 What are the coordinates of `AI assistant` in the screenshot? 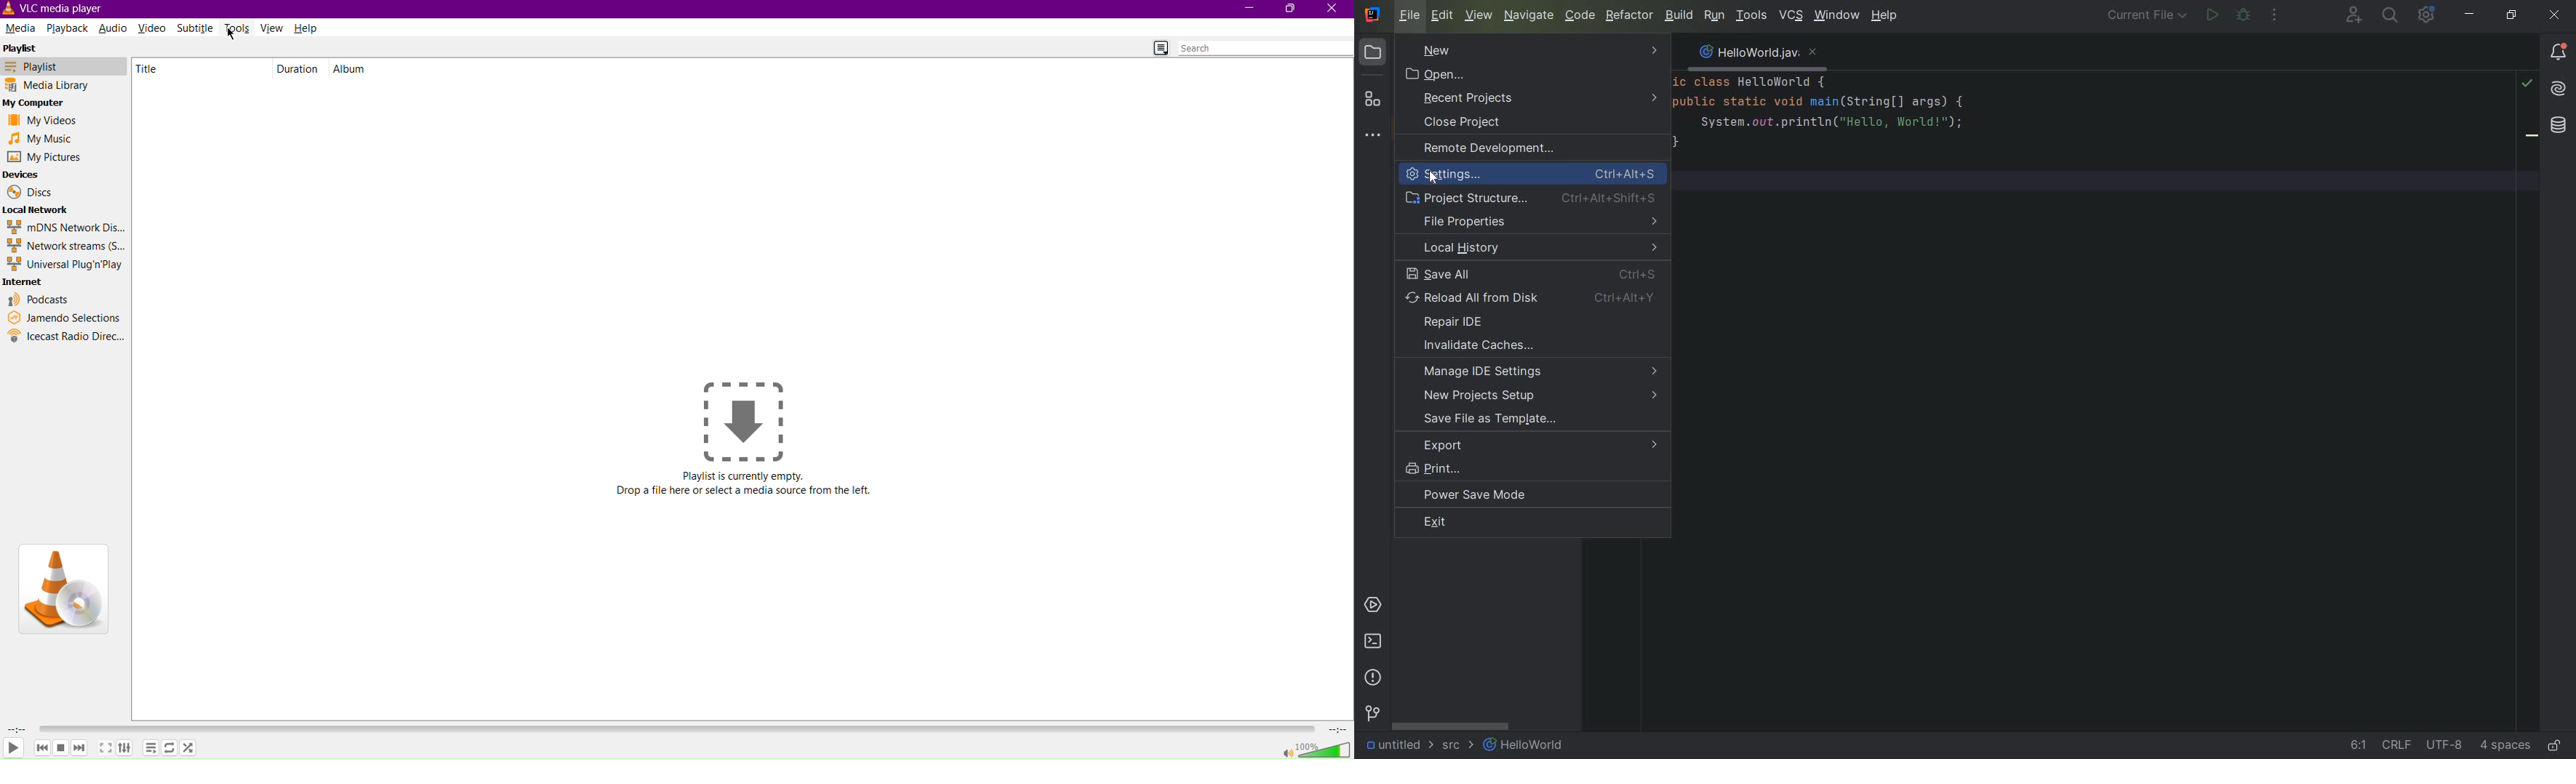 It's located at (2557, 89).